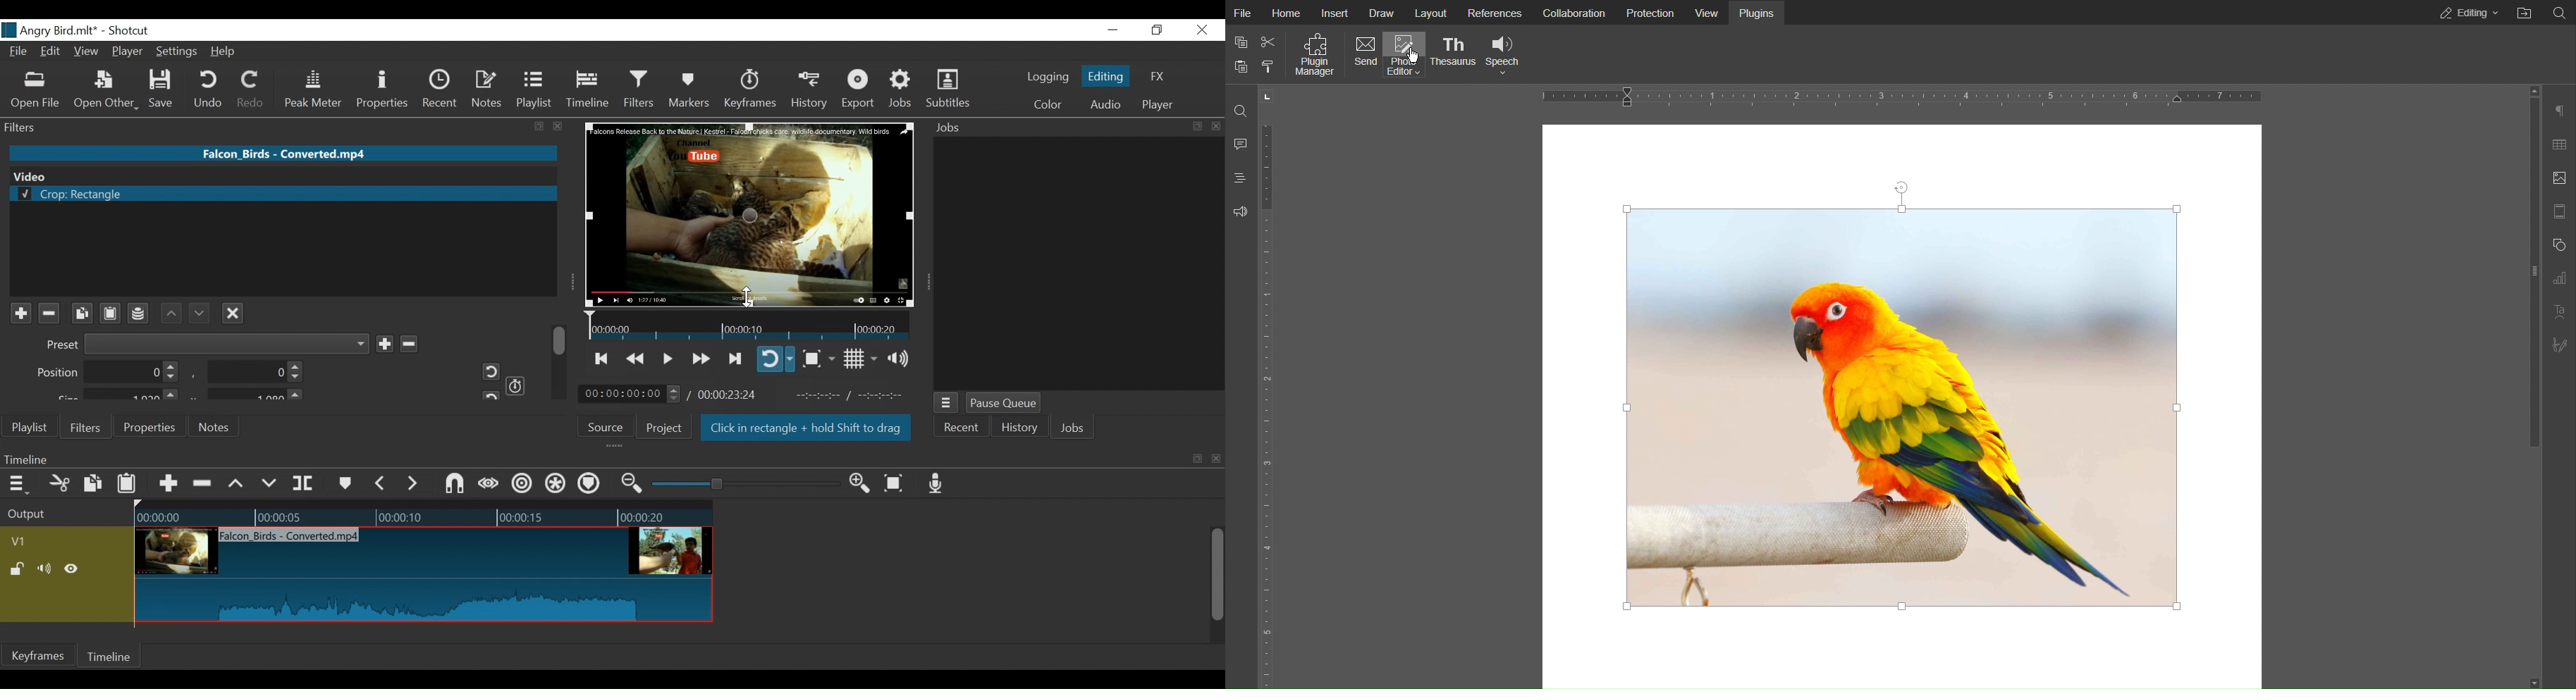 Image resolution: width=2576 pixels, height=700 pixels. Describe the element at coordinates (110, 656) in the screenshot. I see `Timeline` at that location.